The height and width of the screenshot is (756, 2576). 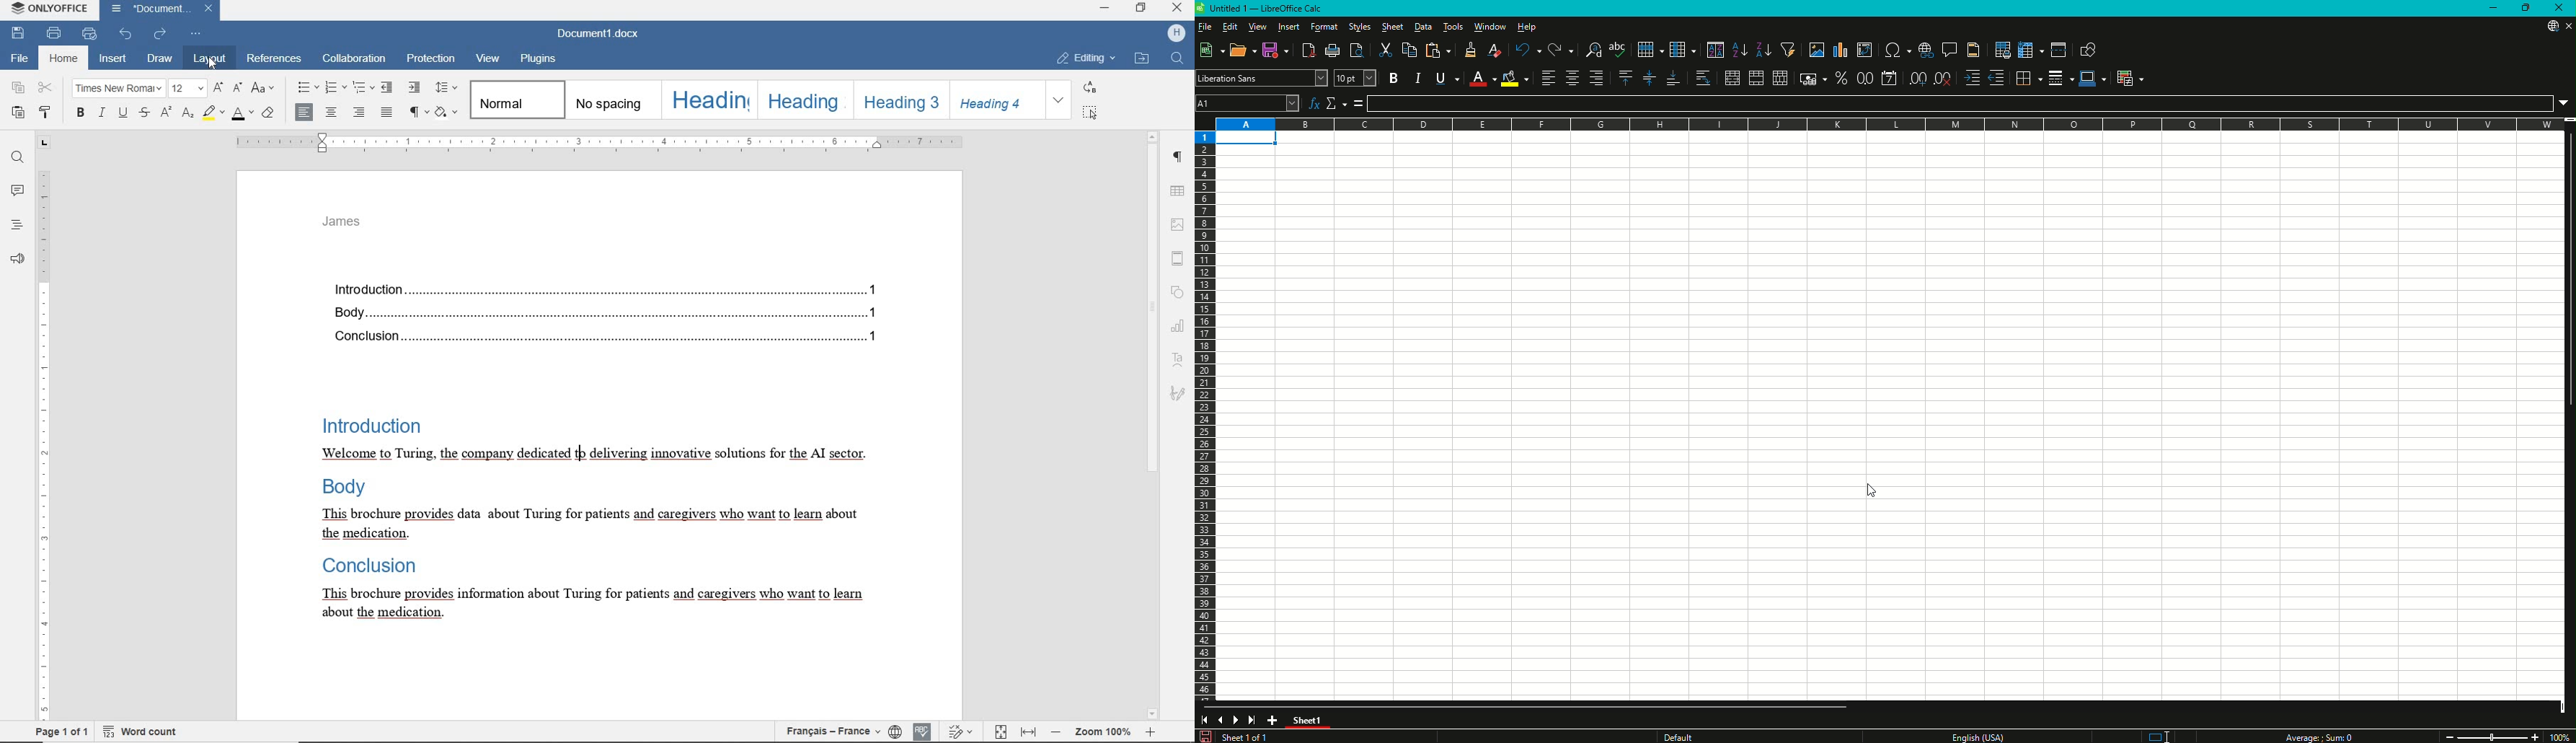 What do you see at coordinates (2158, 737) in the screenshot?
I see `Standard selection` at bounding box center [2158, 737].